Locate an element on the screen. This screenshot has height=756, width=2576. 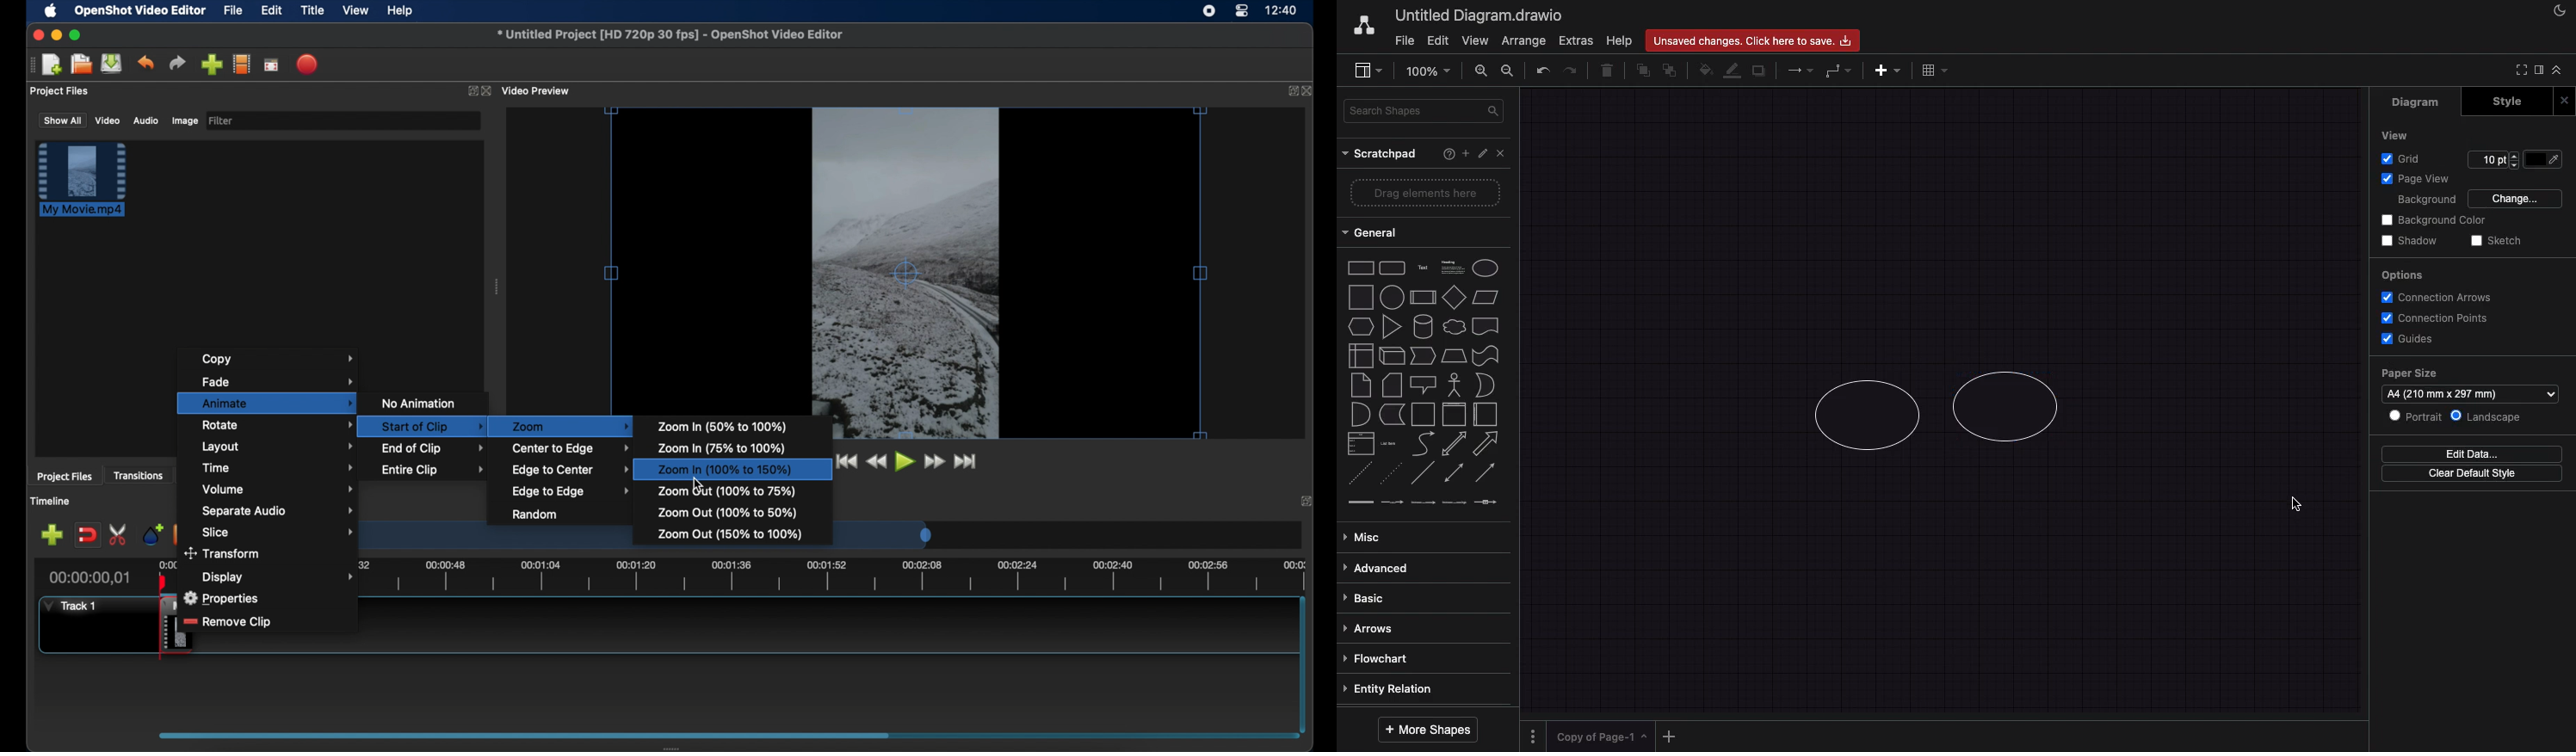
video is located at coordinates (107, 121).